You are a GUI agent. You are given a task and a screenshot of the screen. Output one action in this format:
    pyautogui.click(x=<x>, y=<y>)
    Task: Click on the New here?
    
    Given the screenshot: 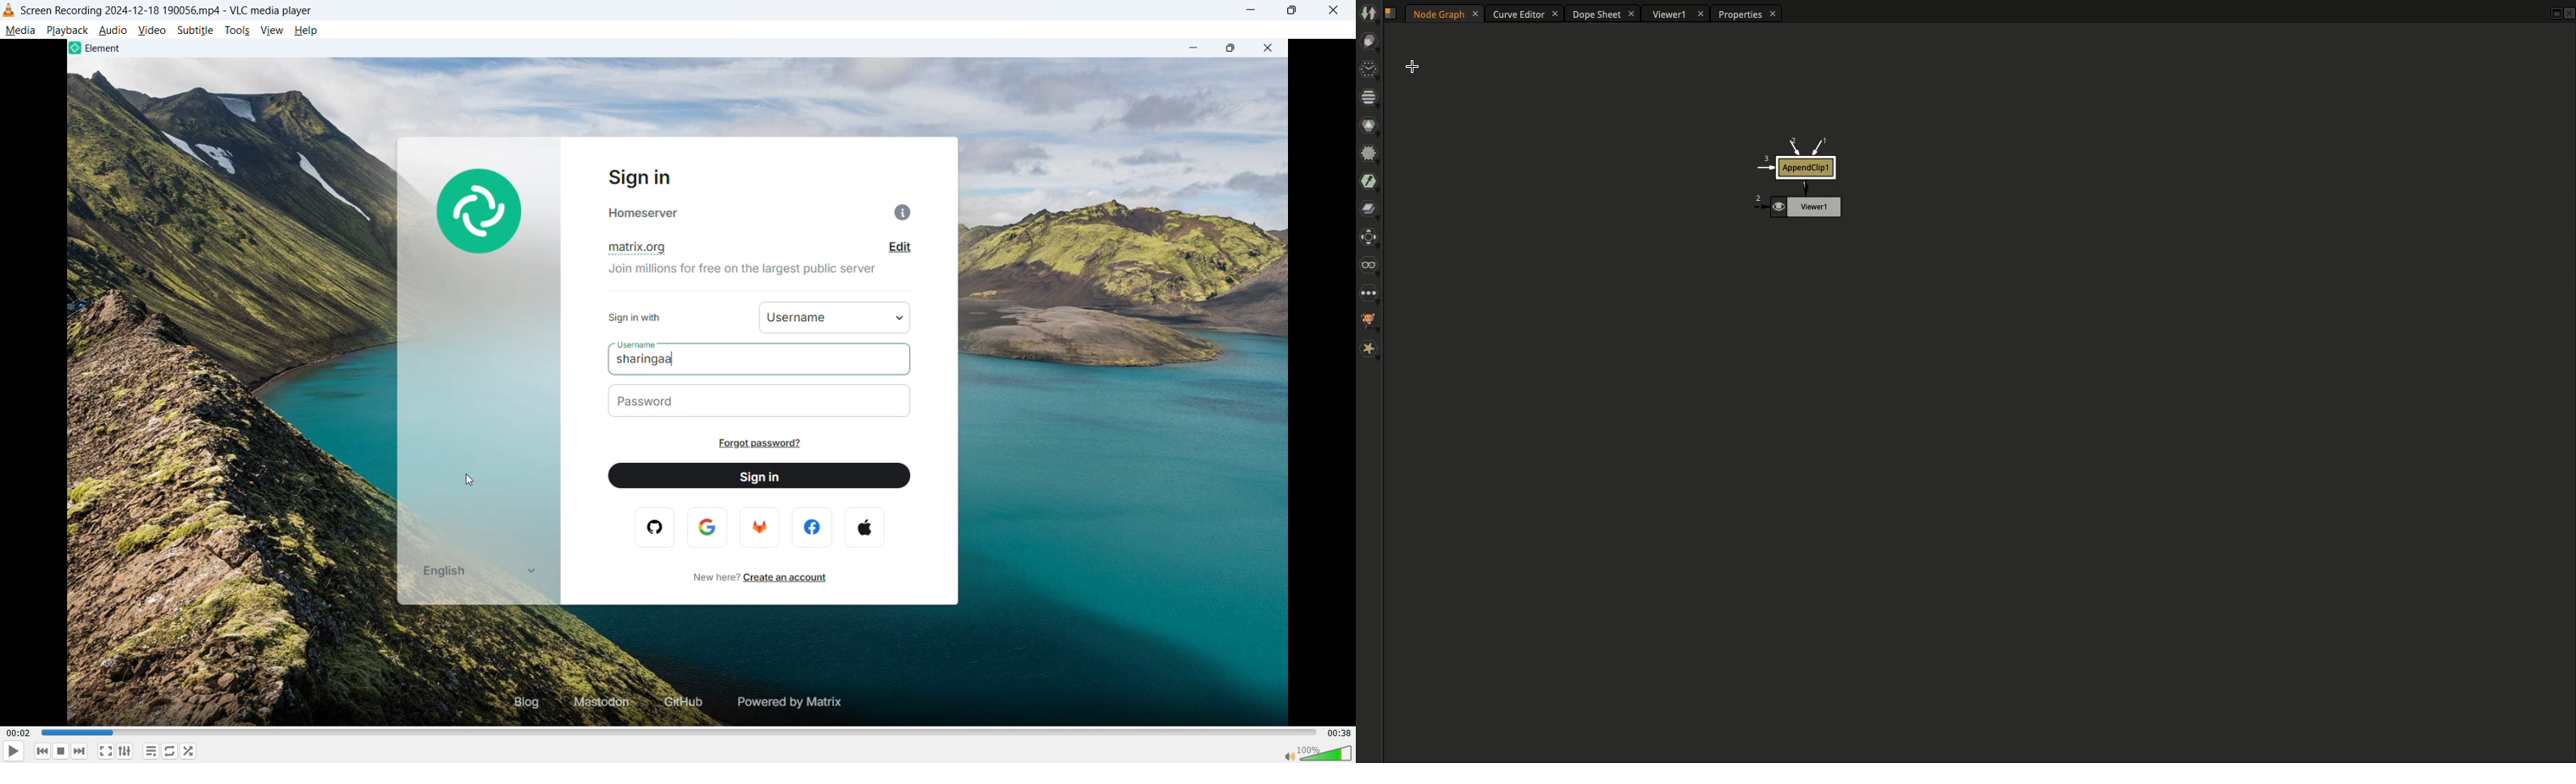 What is the action you would take?
    pyautogui.click(x=707, y=578)
    